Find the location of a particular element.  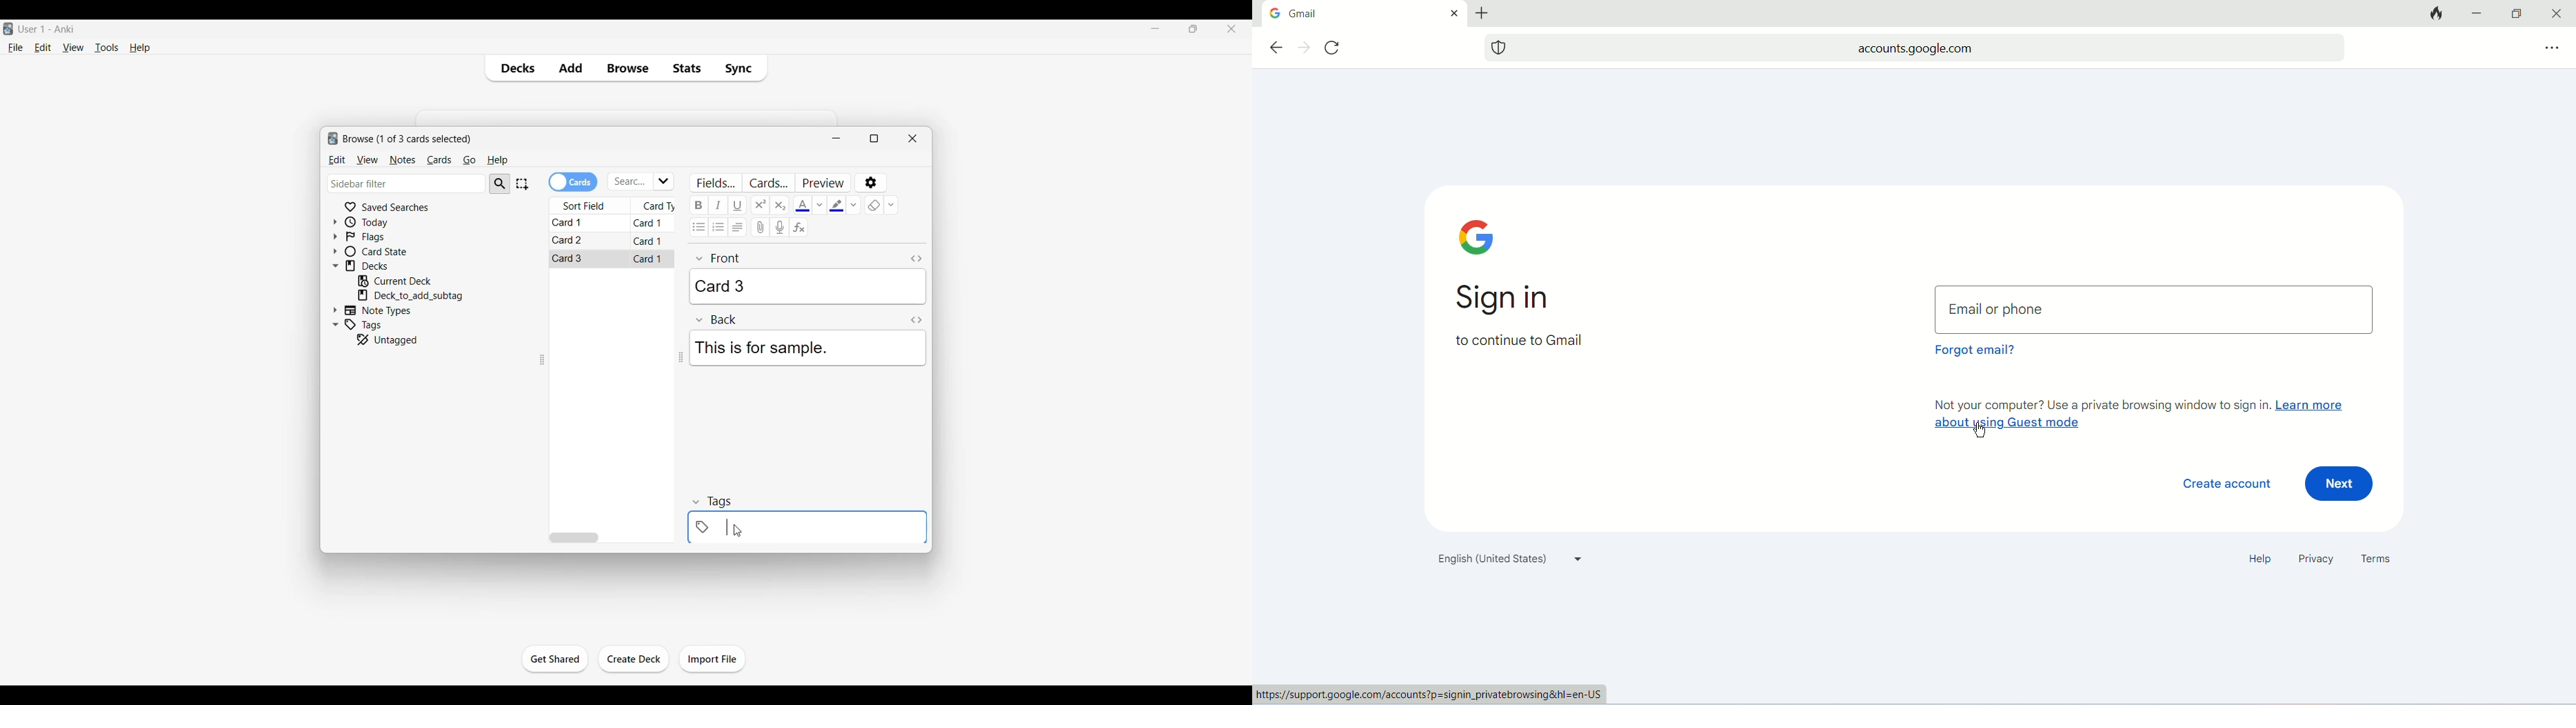

Card 1 is located at coordinates (649, 258).